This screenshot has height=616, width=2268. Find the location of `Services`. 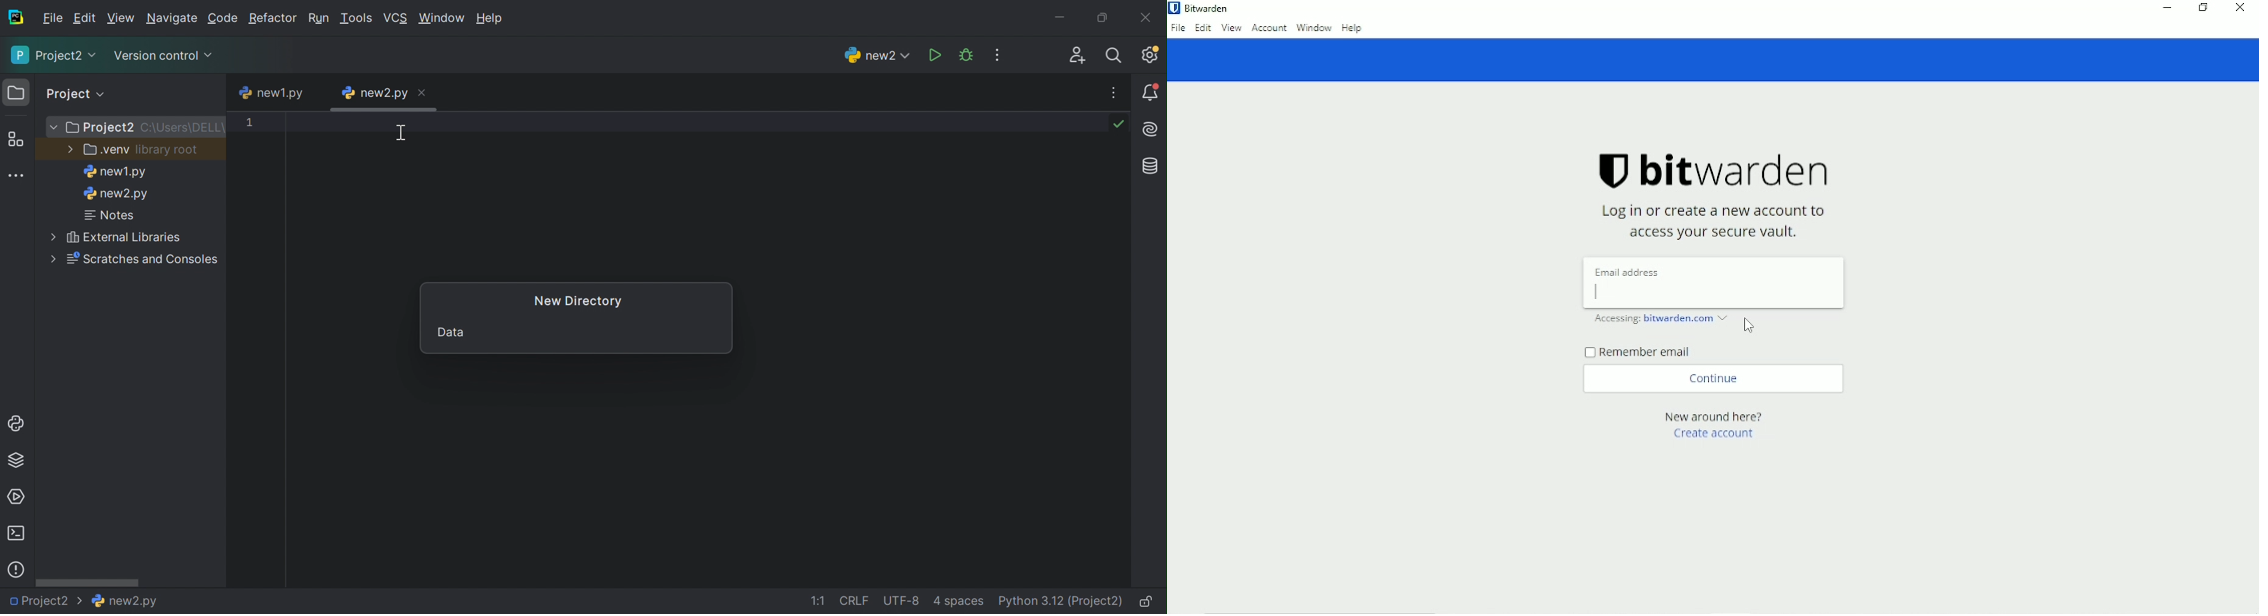

Services is located at coordinates (19, 496).